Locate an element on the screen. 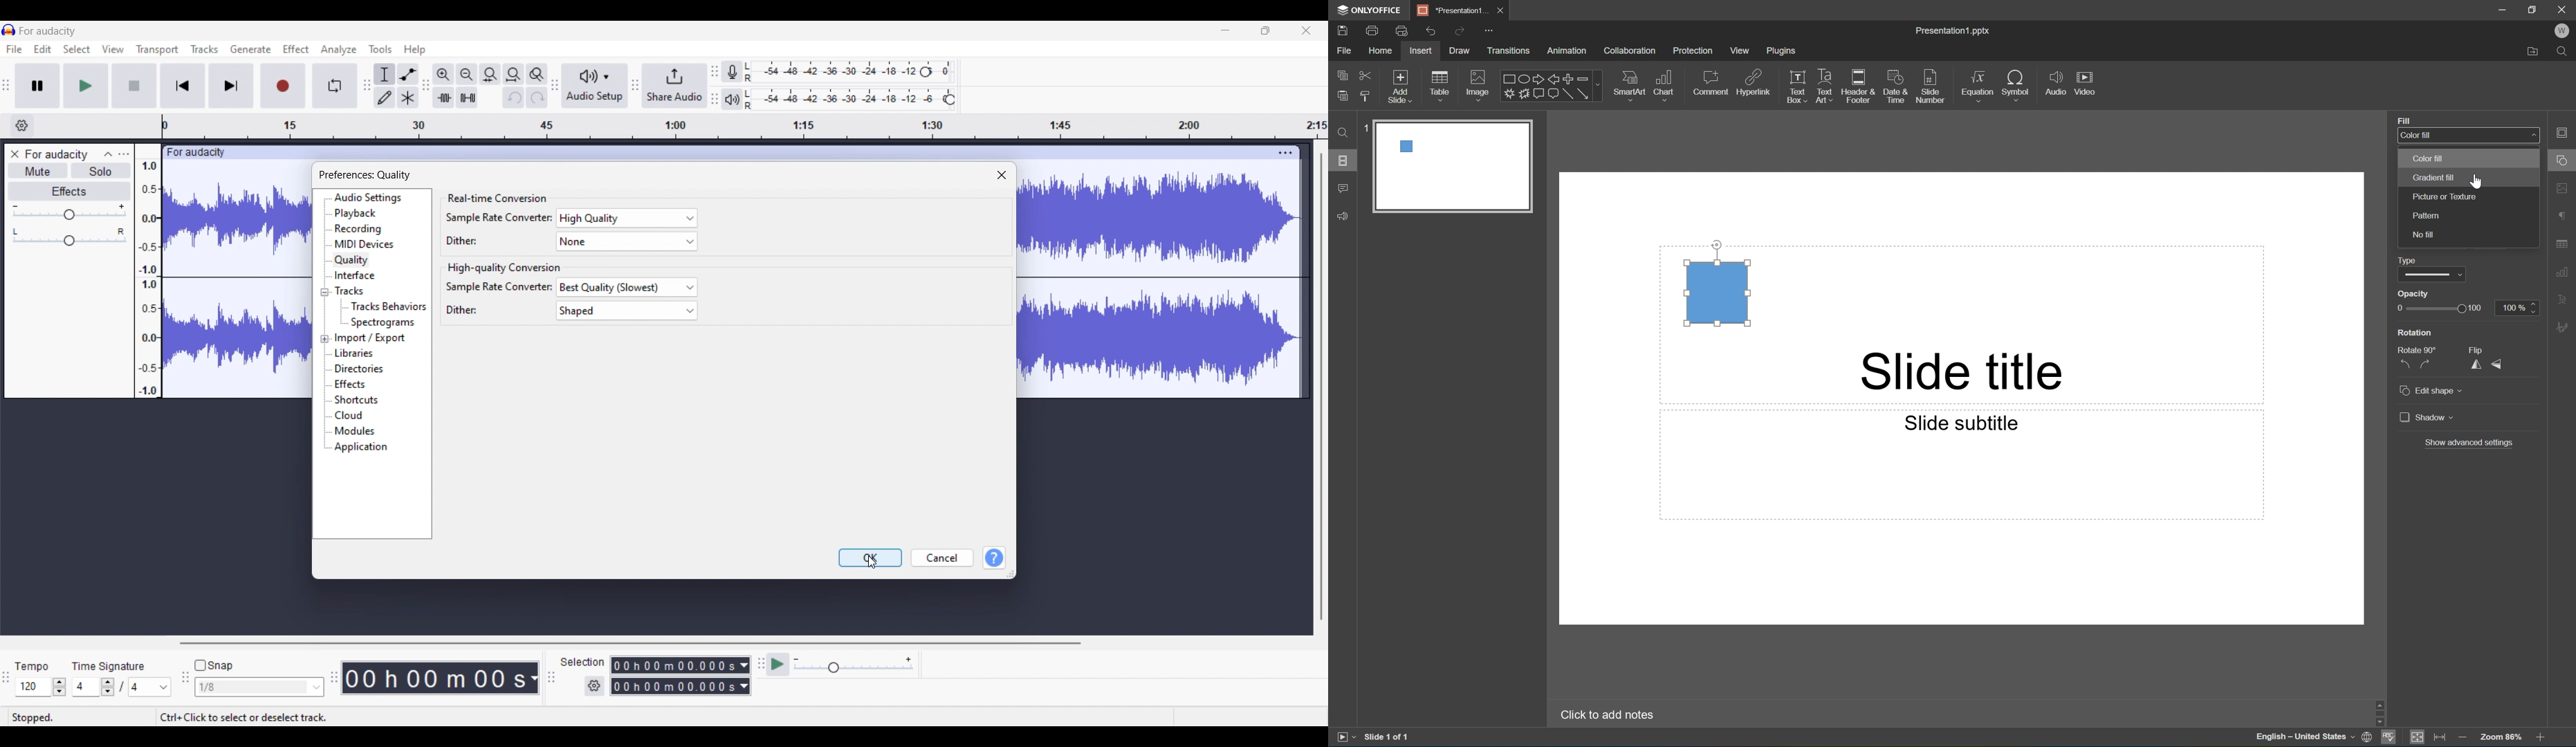  Customize quick access toolbar is located at coordinates (1491, 32).